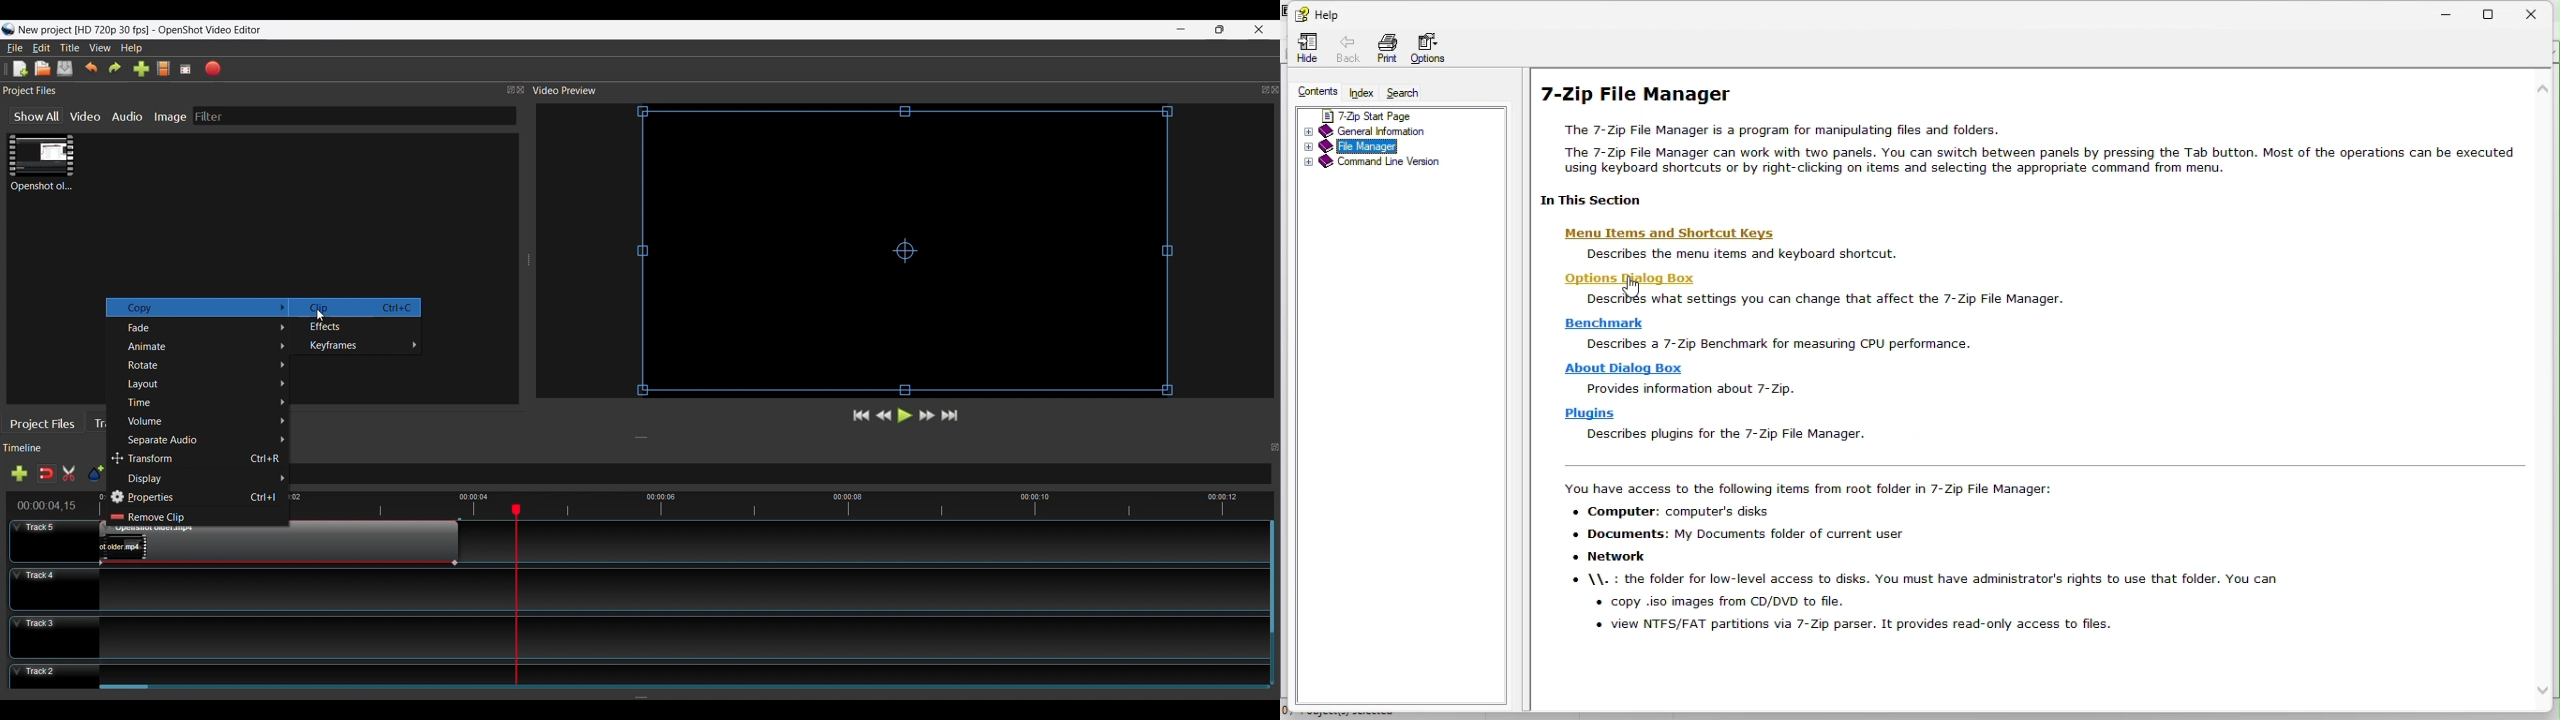 Image resolution: width=2576 pixels, height=728 pixels. I want to click on Timeline, so click(41, 449).